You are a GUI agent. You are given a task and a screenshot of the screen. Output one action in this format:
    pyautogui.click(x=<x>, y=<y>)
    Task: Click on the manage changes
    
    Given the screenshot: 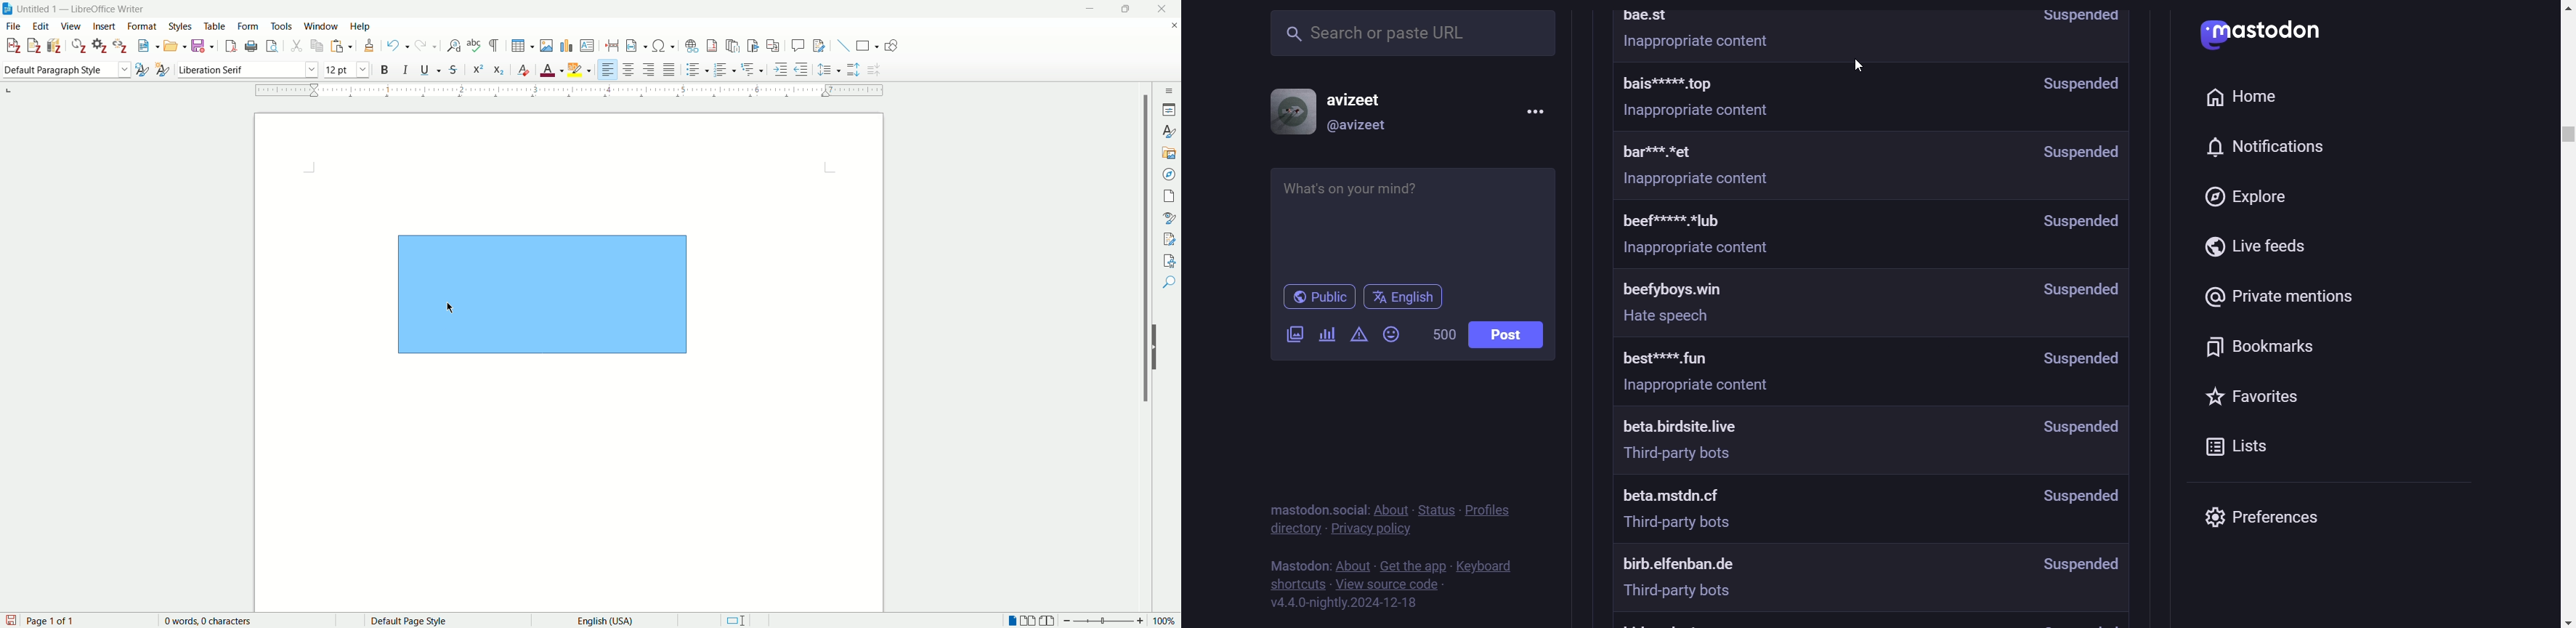 What is the action you would take?
    pyautogui.click(x=1169, y=238)
    